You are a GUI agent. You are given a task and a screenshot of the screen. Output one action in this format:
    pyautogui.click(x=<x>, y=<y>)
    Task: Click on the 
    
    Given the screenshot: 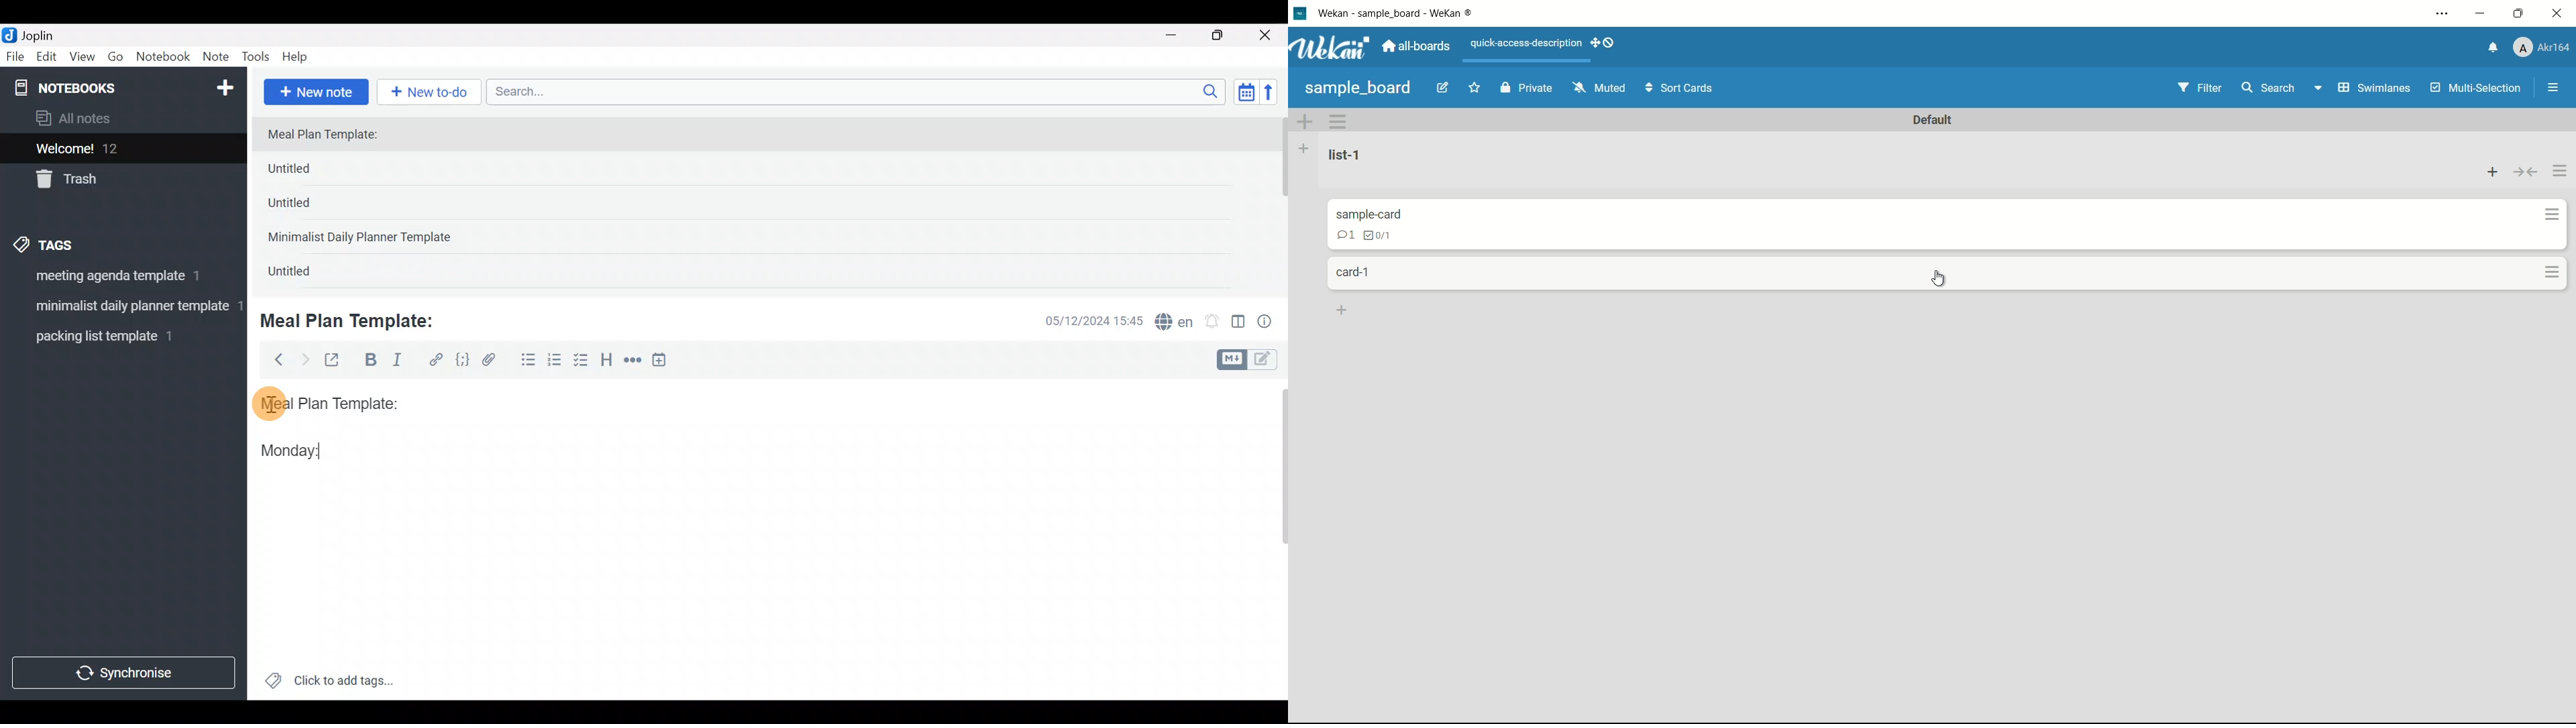 What is the action you would take?
    pyautogui.click(x=1372, y=213)
    